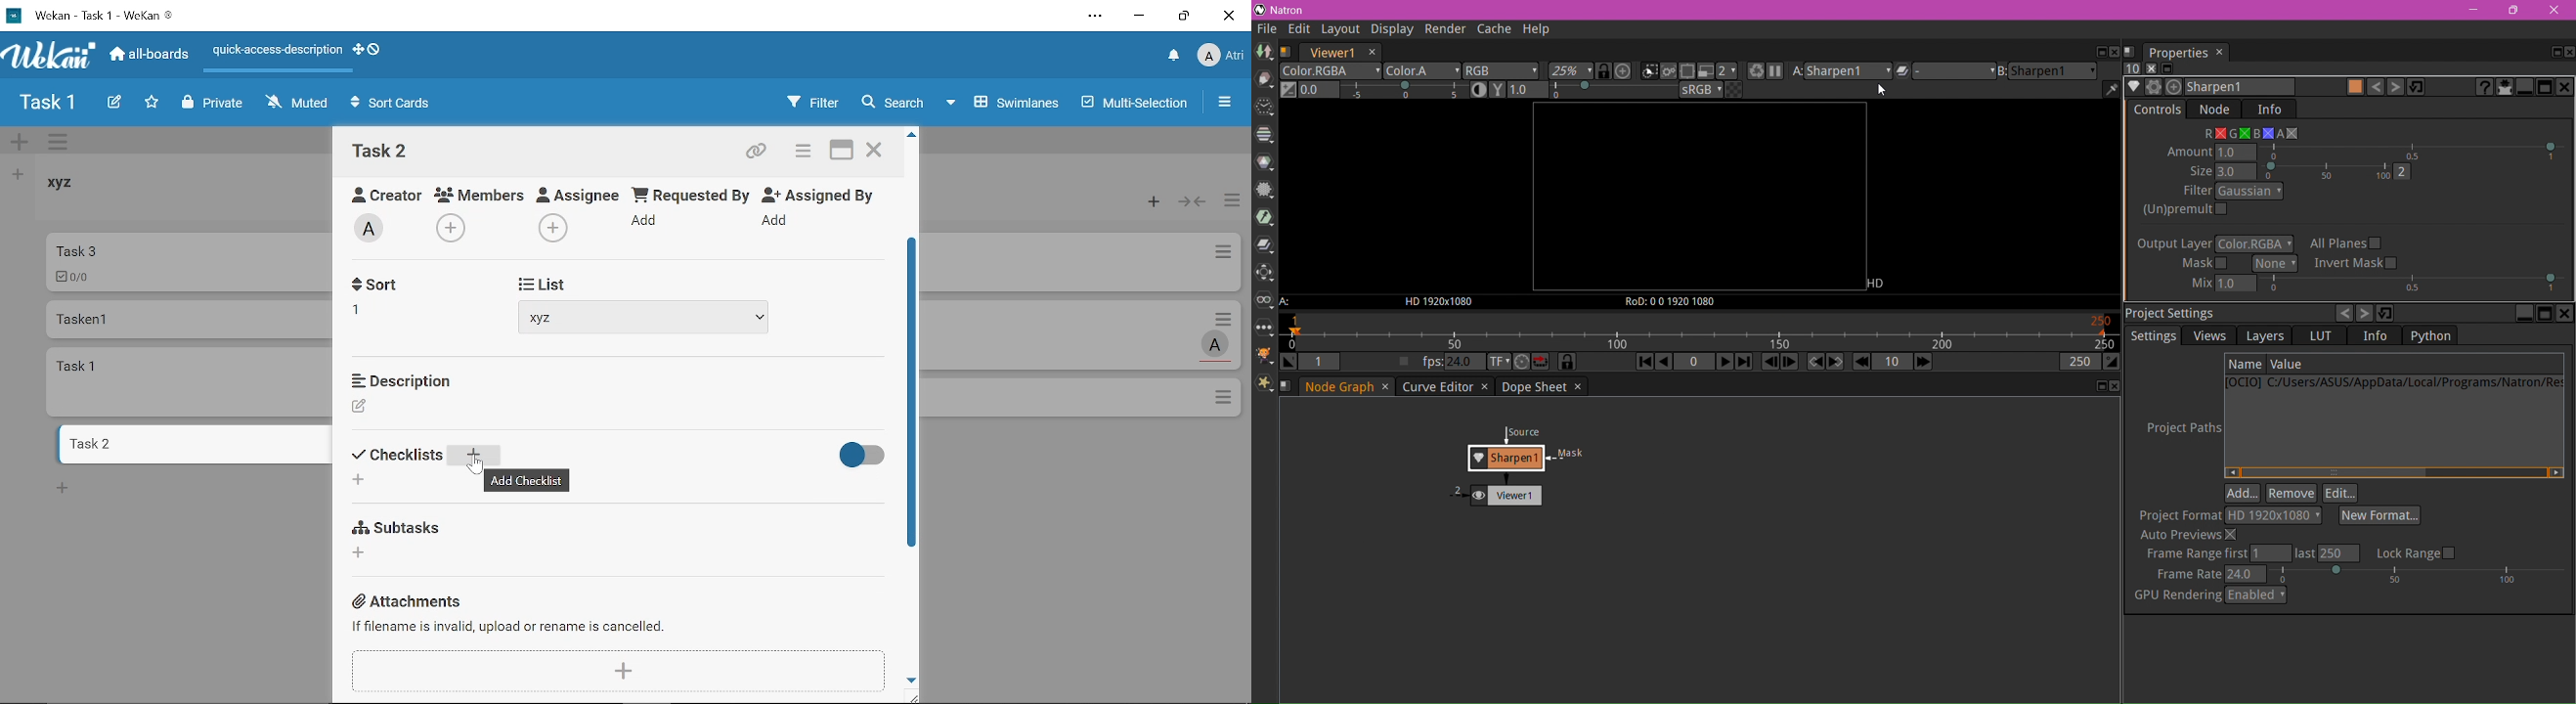 The image size is (2576, 728). What do you see at coordinates (912, 680) in the screenshot?
I see `move down` at bounding box center [912, 680].